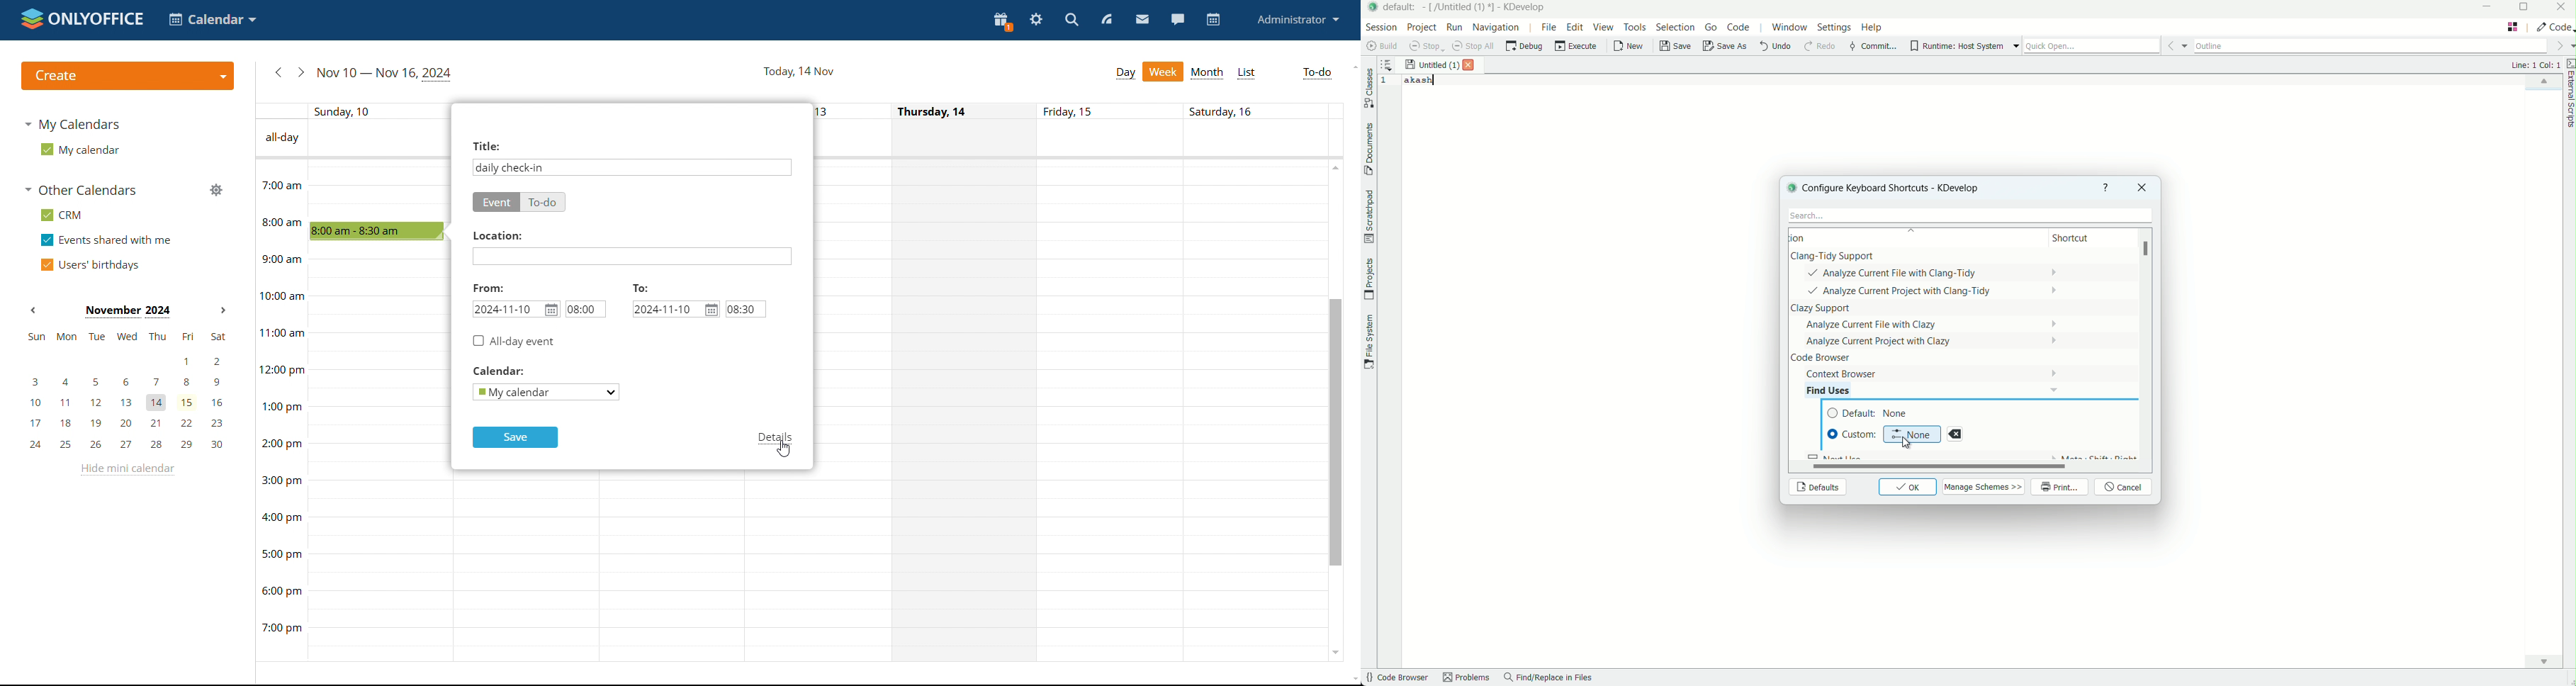 The image size is (2576, 700). Describe the element at coordinates (215, 190) in the screenshot. I see `manage` at that location.